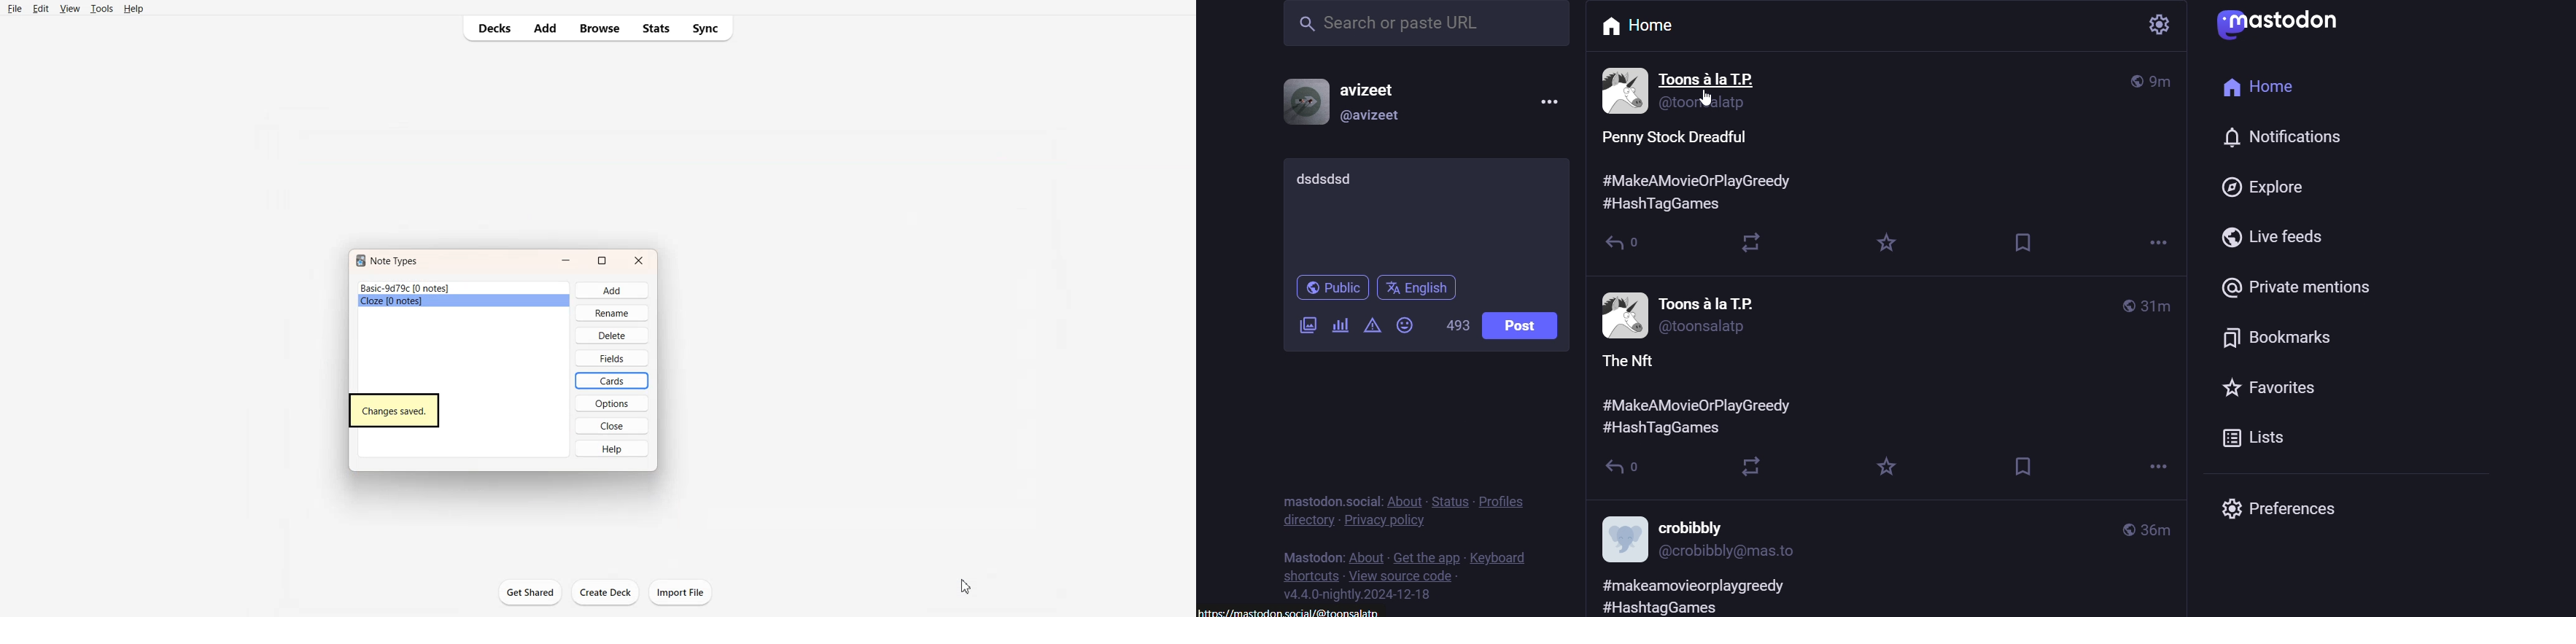 The height and width of the screenshot is (644, 2576). Describe the element at coordinates (1624, 540) in the screenshot. I see `other post` at that location.